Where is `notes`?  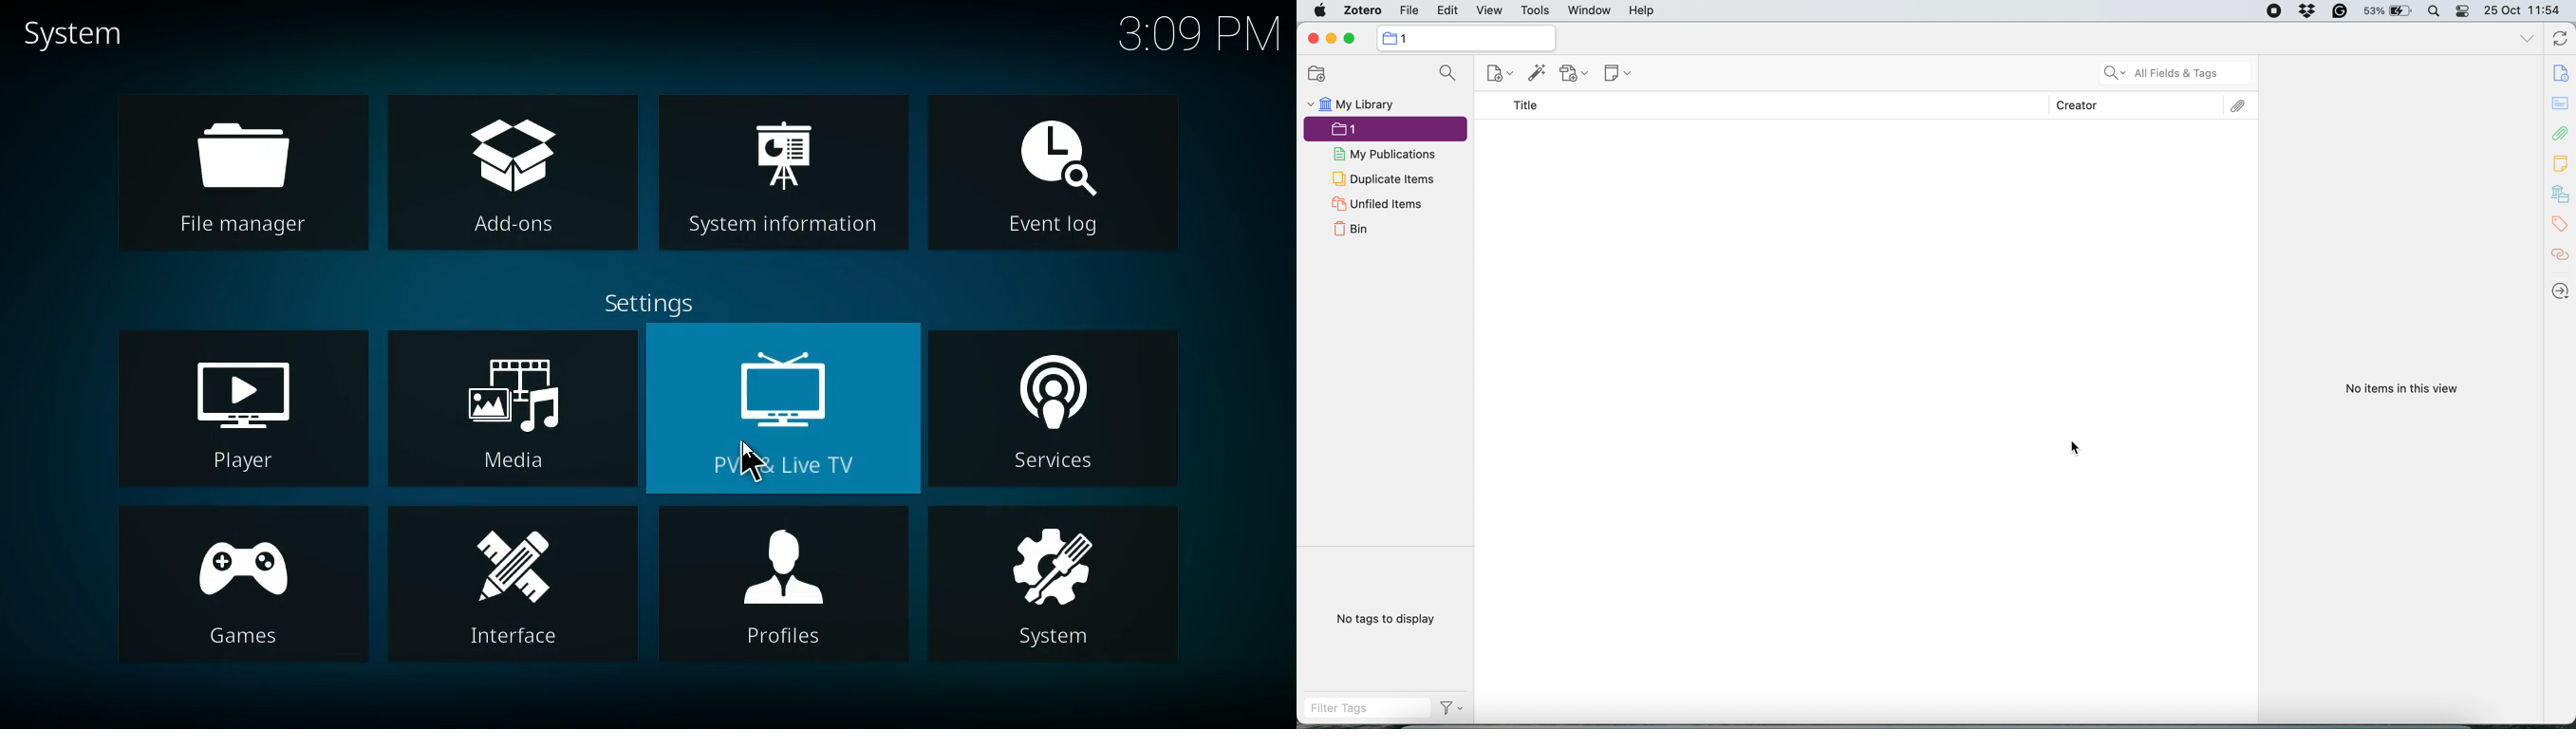
notes is located at coordinates (2562, 163).